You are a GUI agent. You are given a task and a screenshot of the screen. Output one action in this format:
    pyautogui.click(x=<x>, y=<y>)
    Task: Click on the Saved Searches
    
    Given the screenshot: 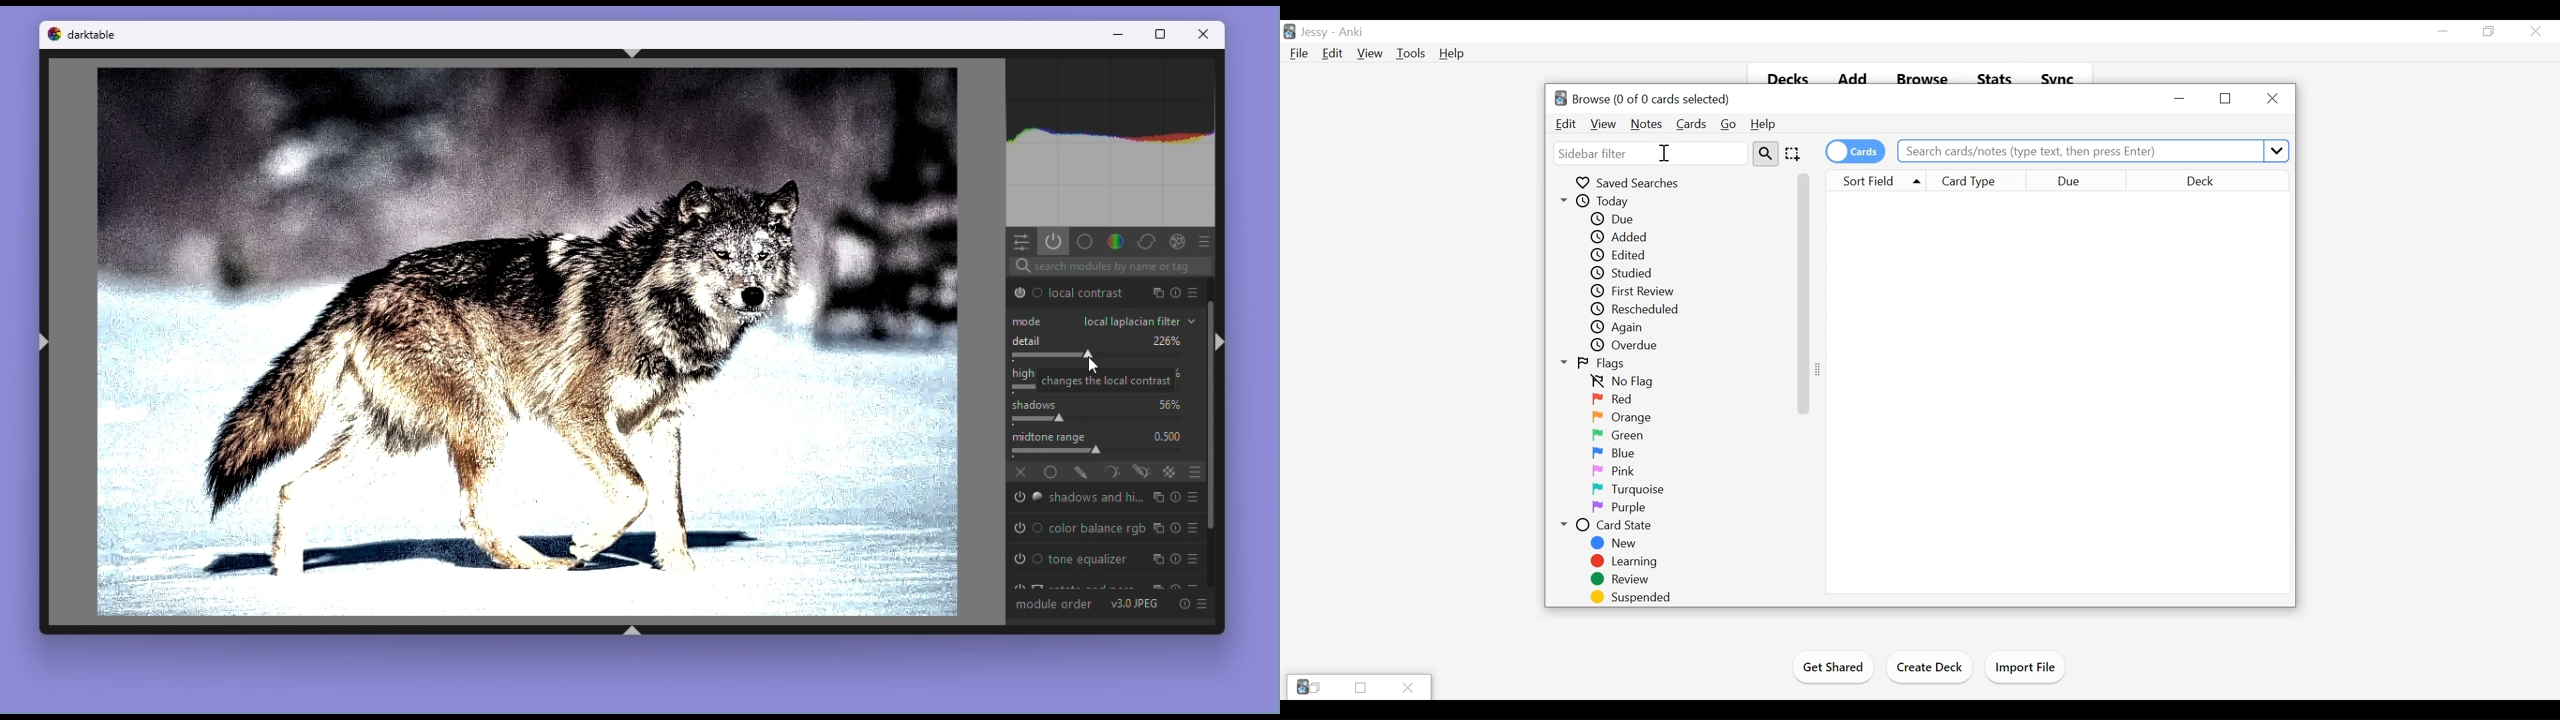 What is the action you would take?
    pyautogui.click(x=1627, y=181)
    